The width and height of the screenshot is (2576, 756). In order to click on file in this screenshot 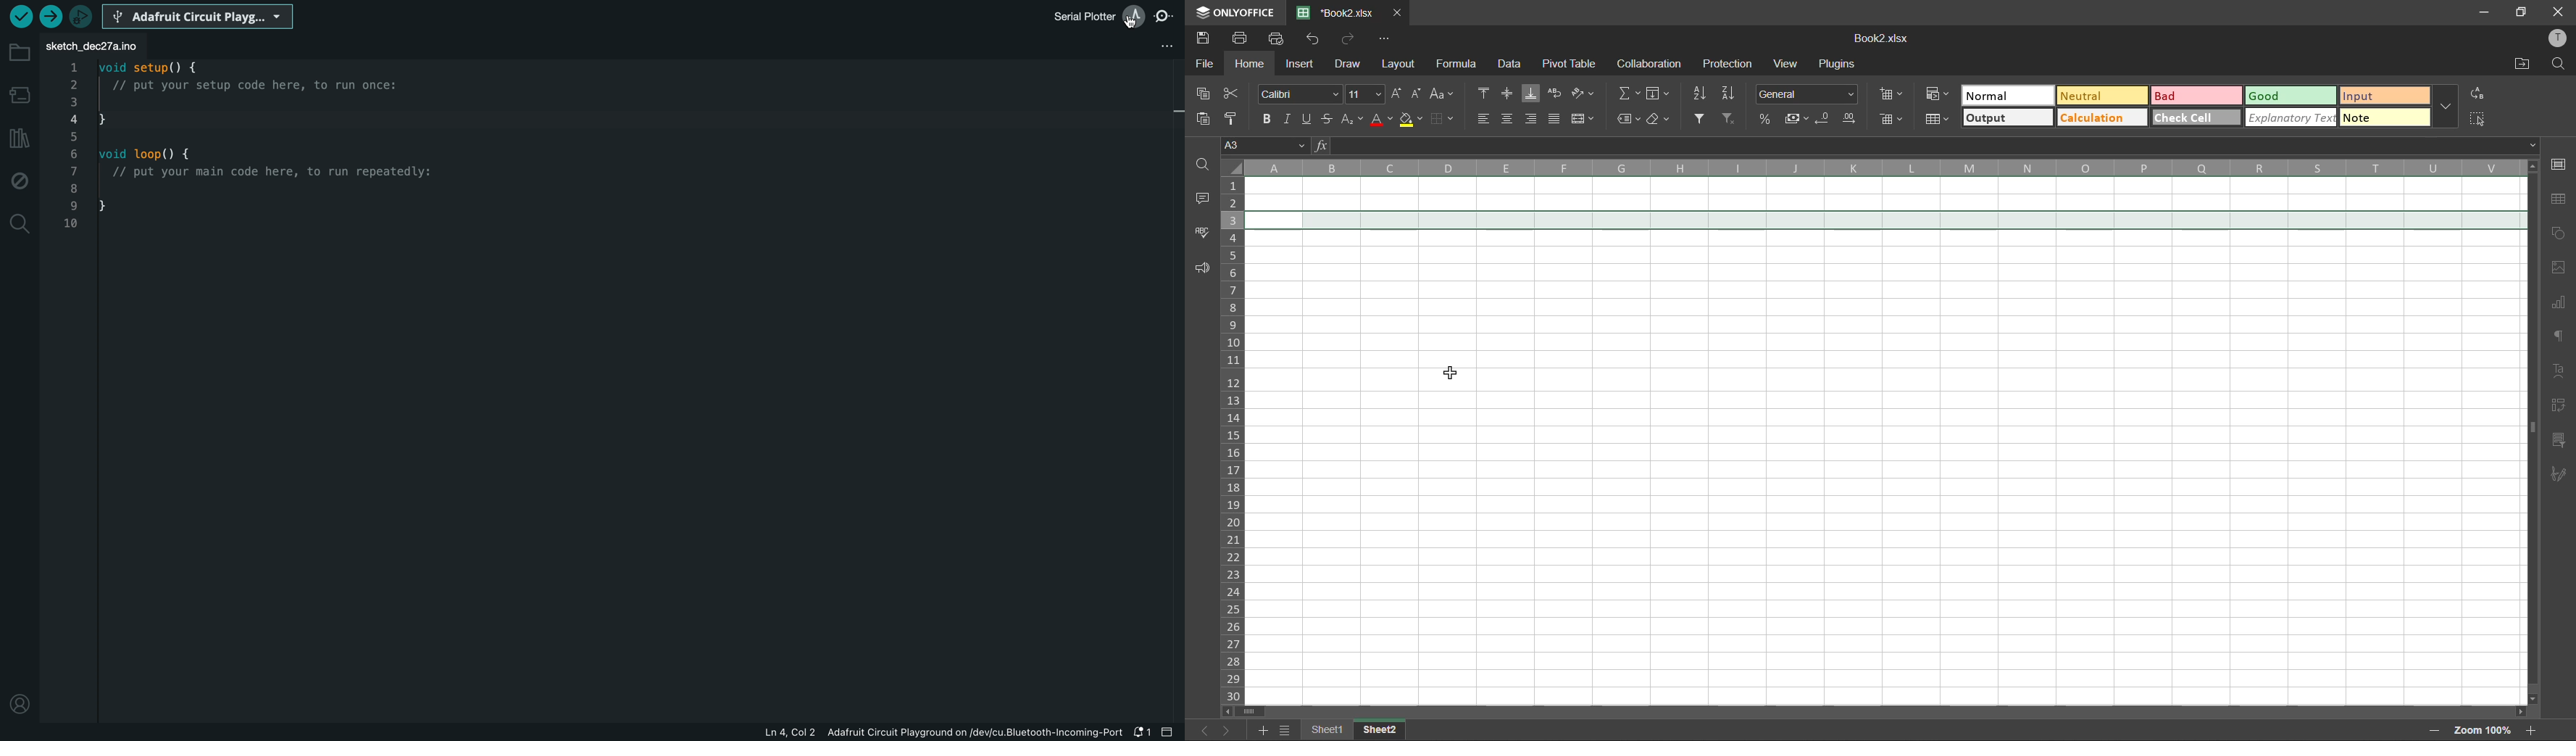, I will do `click(1206, 64)`.